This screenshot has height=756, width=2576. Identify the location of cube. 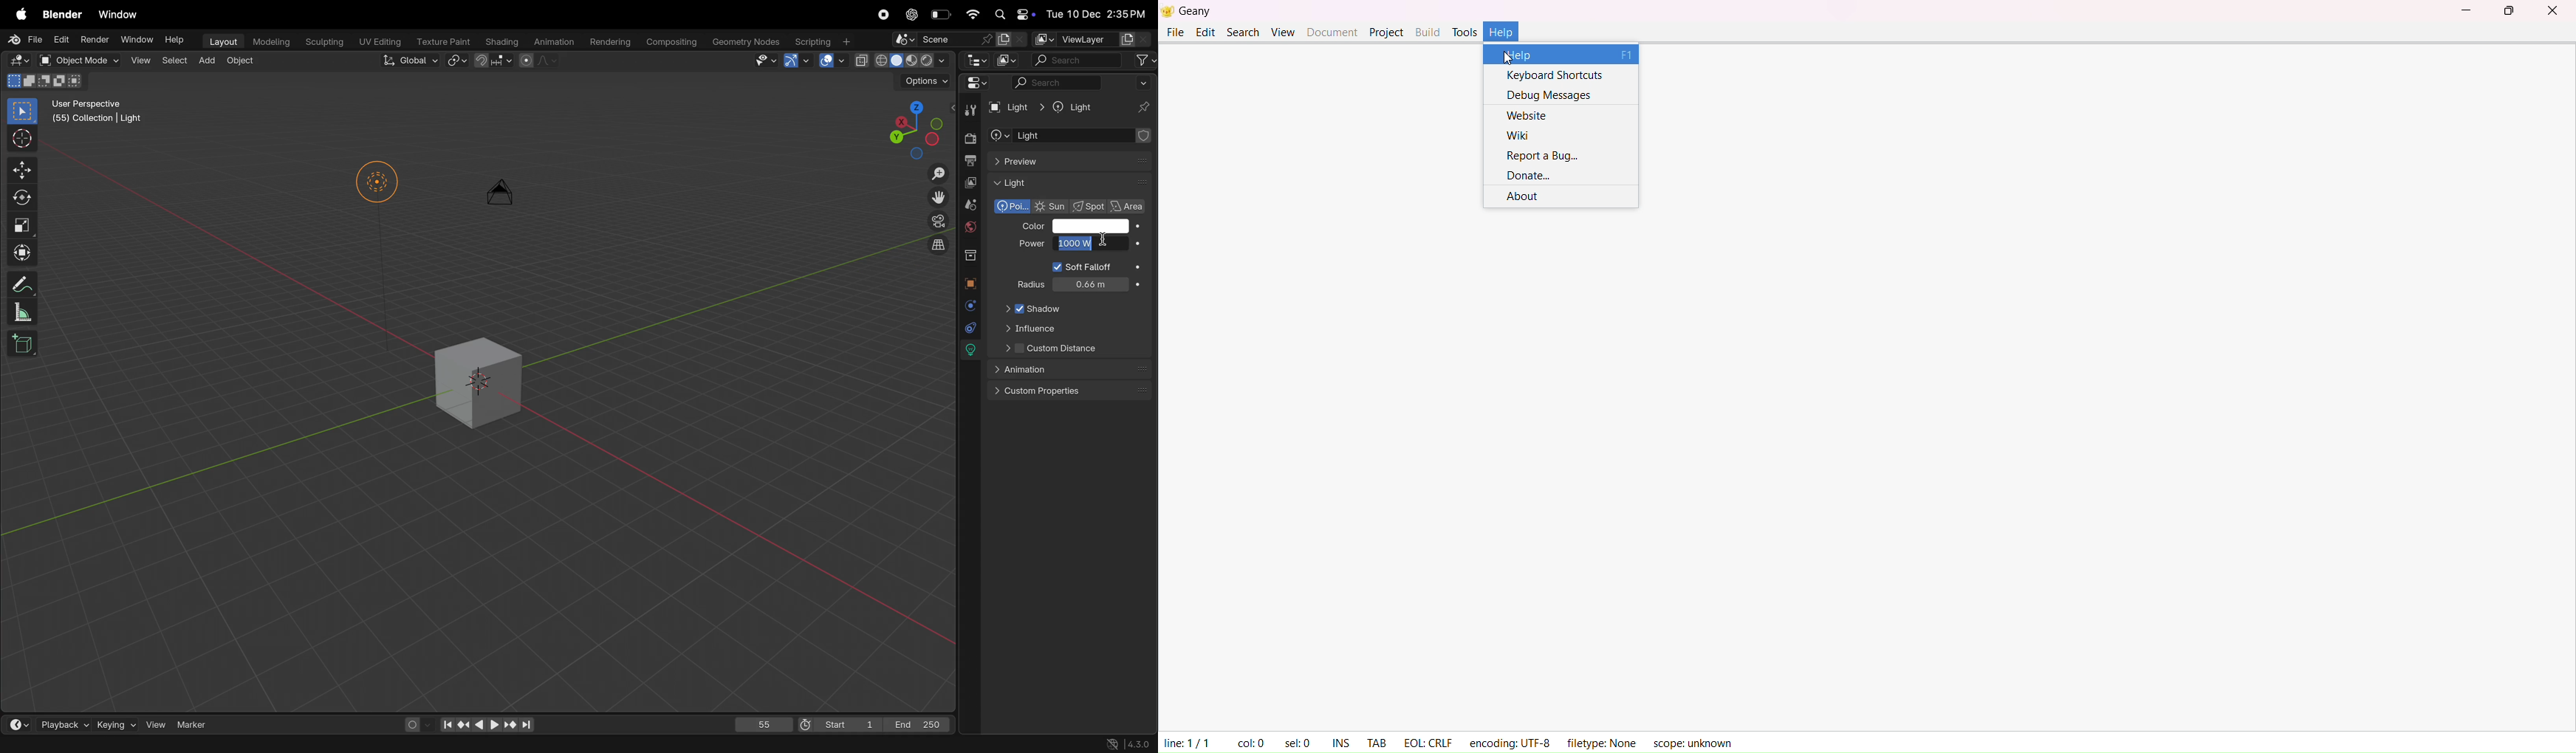
(25, 347).